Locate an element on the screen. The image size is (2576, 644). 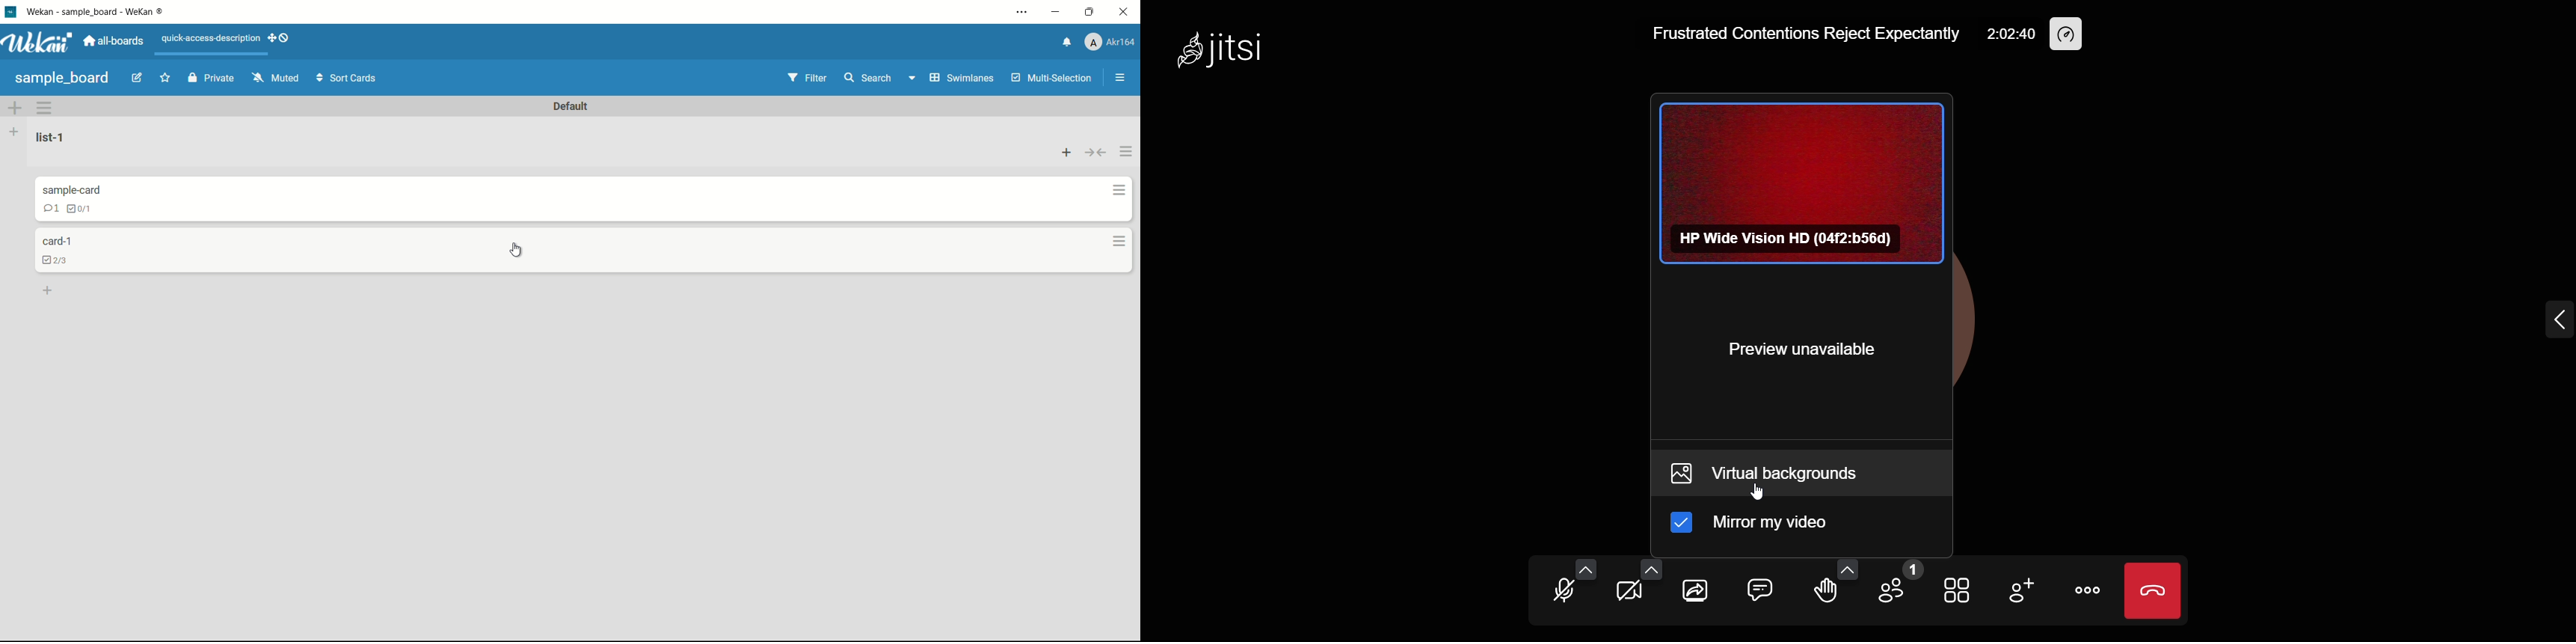
card name is located at coordinates (58, 243).